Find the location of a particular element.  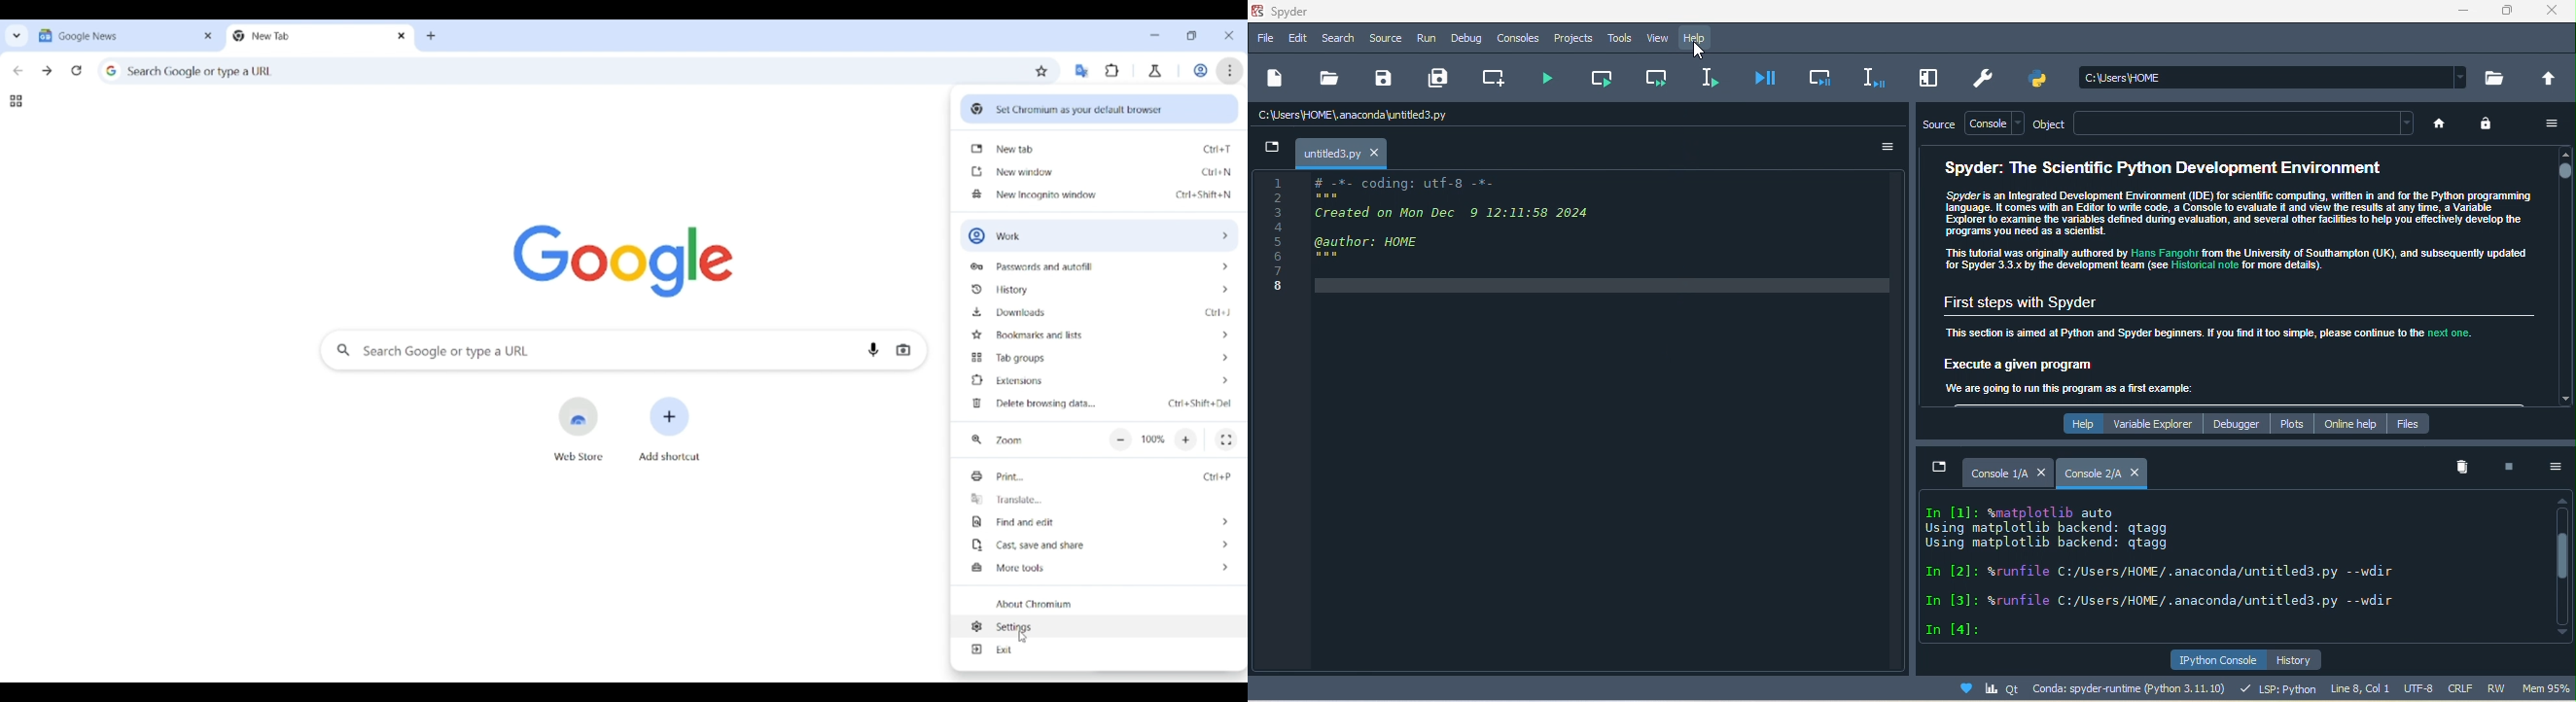

vertical scroll bar is located at coordinates (2564, 566).